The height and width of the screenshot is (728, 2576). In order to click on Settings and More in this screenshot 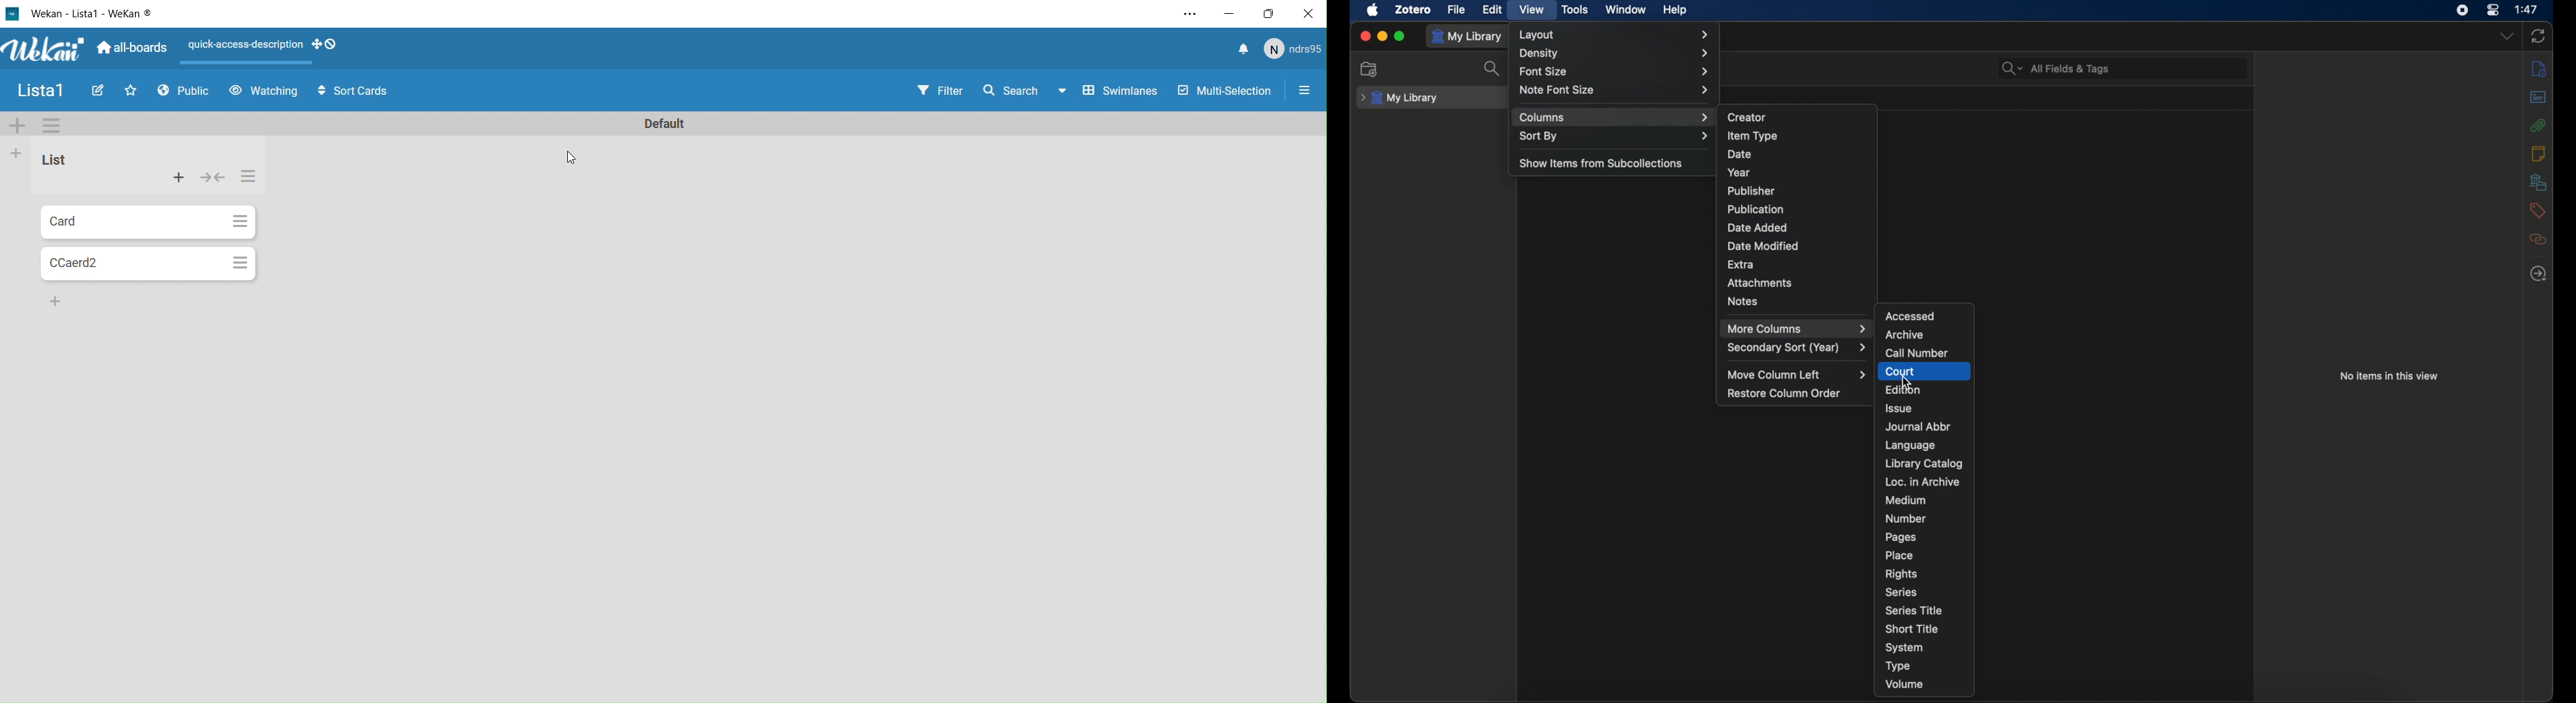, I will do `click(1194, 13)`.